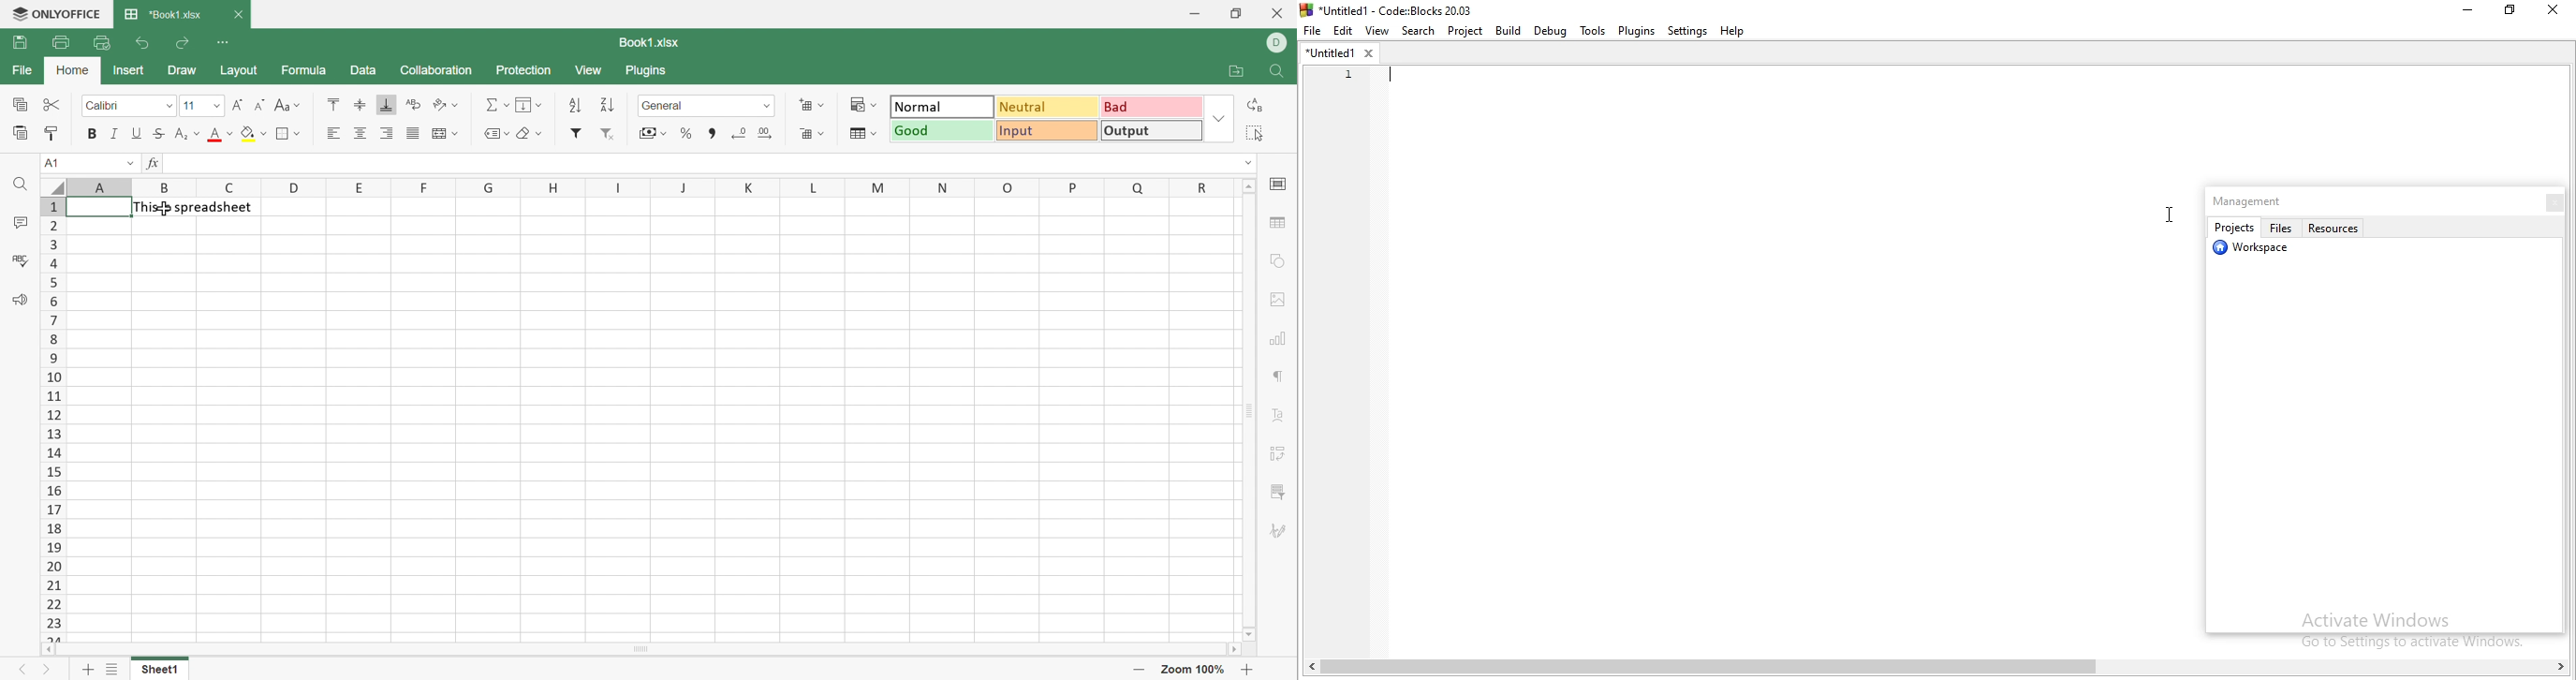 The height and width of the screenshot is (700, 2576). Describe the element at coordinates (414, 132) in the screenshot. I see `Justified` at that location.